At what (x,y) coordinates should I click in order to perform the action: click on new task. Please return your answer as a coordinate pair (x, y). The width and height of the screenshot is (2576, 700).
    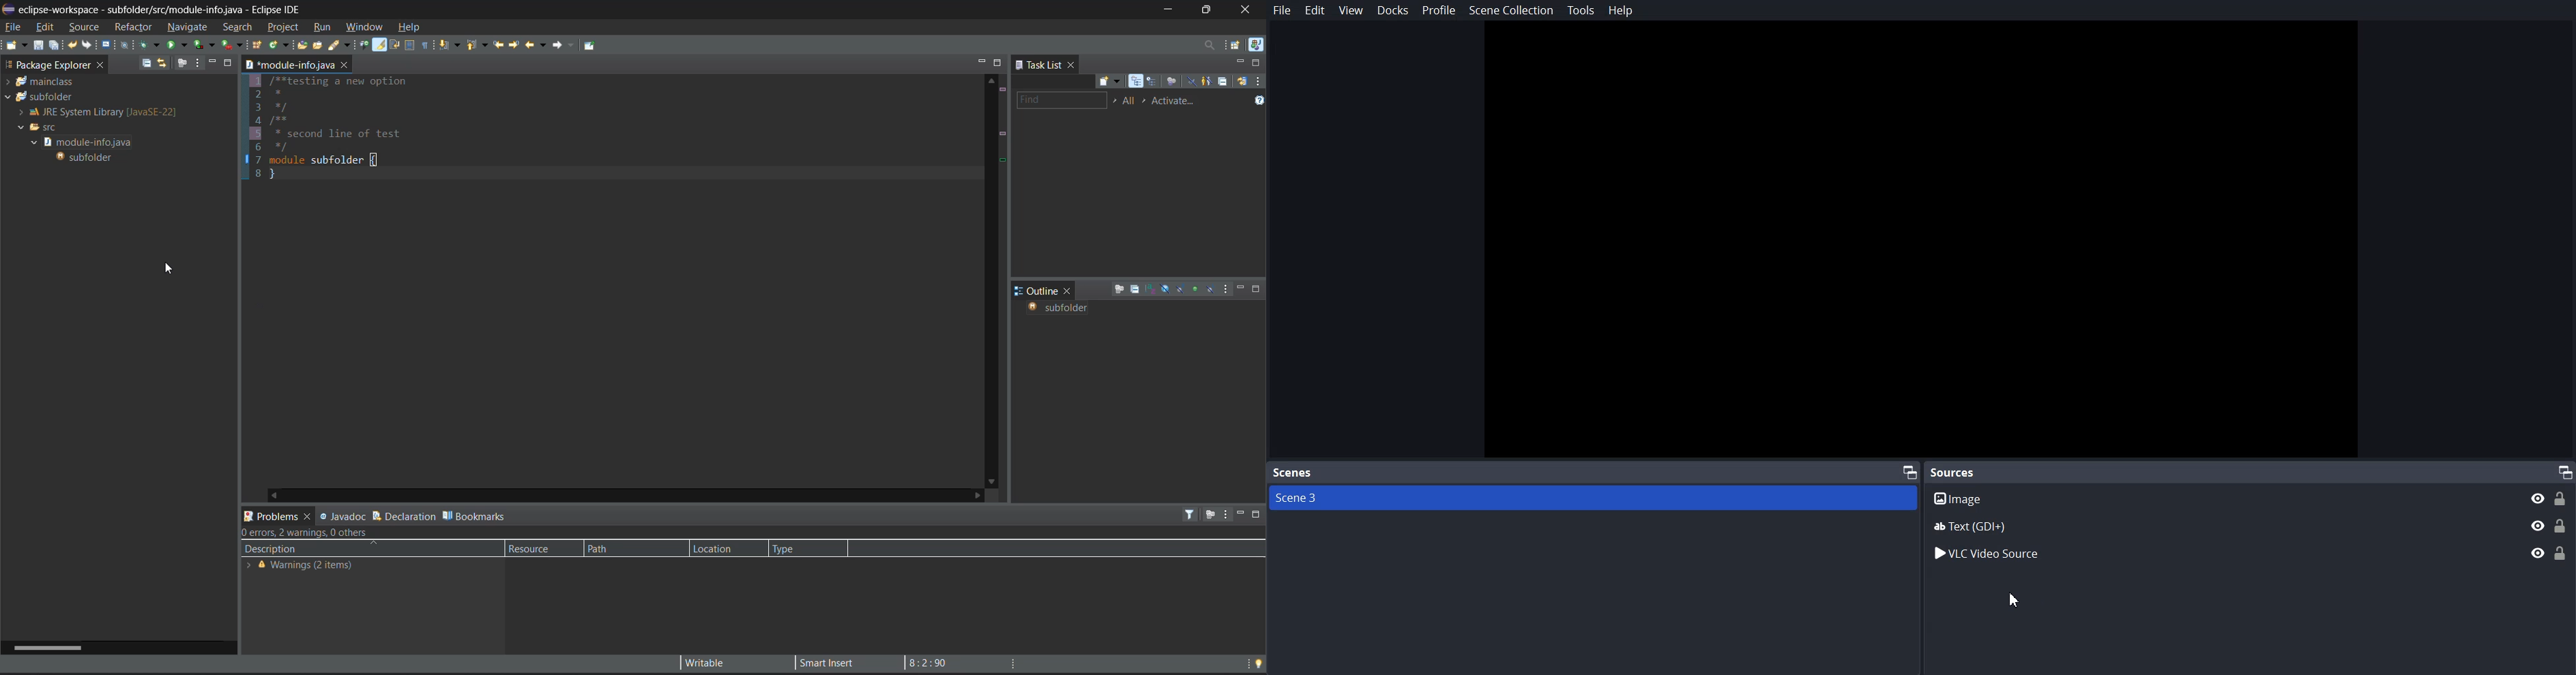
    Looking at the image, I should click on (1111, 82).